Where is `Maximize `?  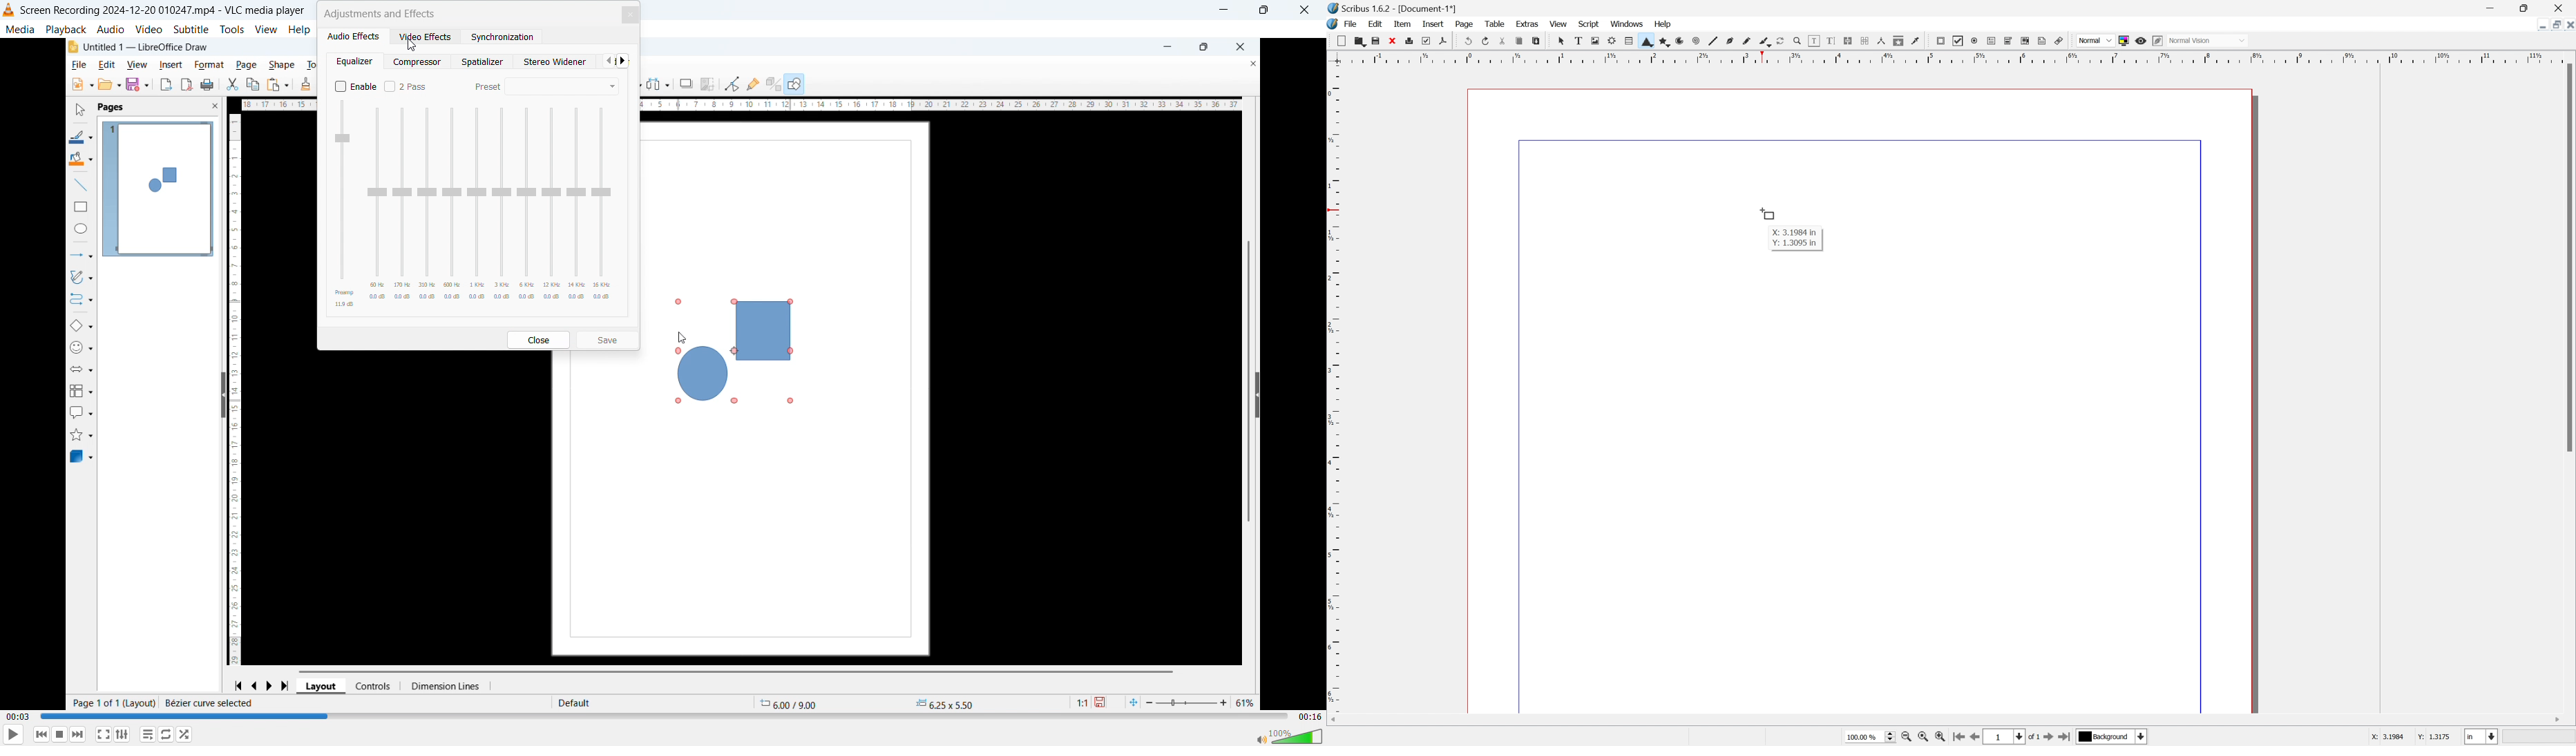
Maximize  is located at coordinates (1263, 10).